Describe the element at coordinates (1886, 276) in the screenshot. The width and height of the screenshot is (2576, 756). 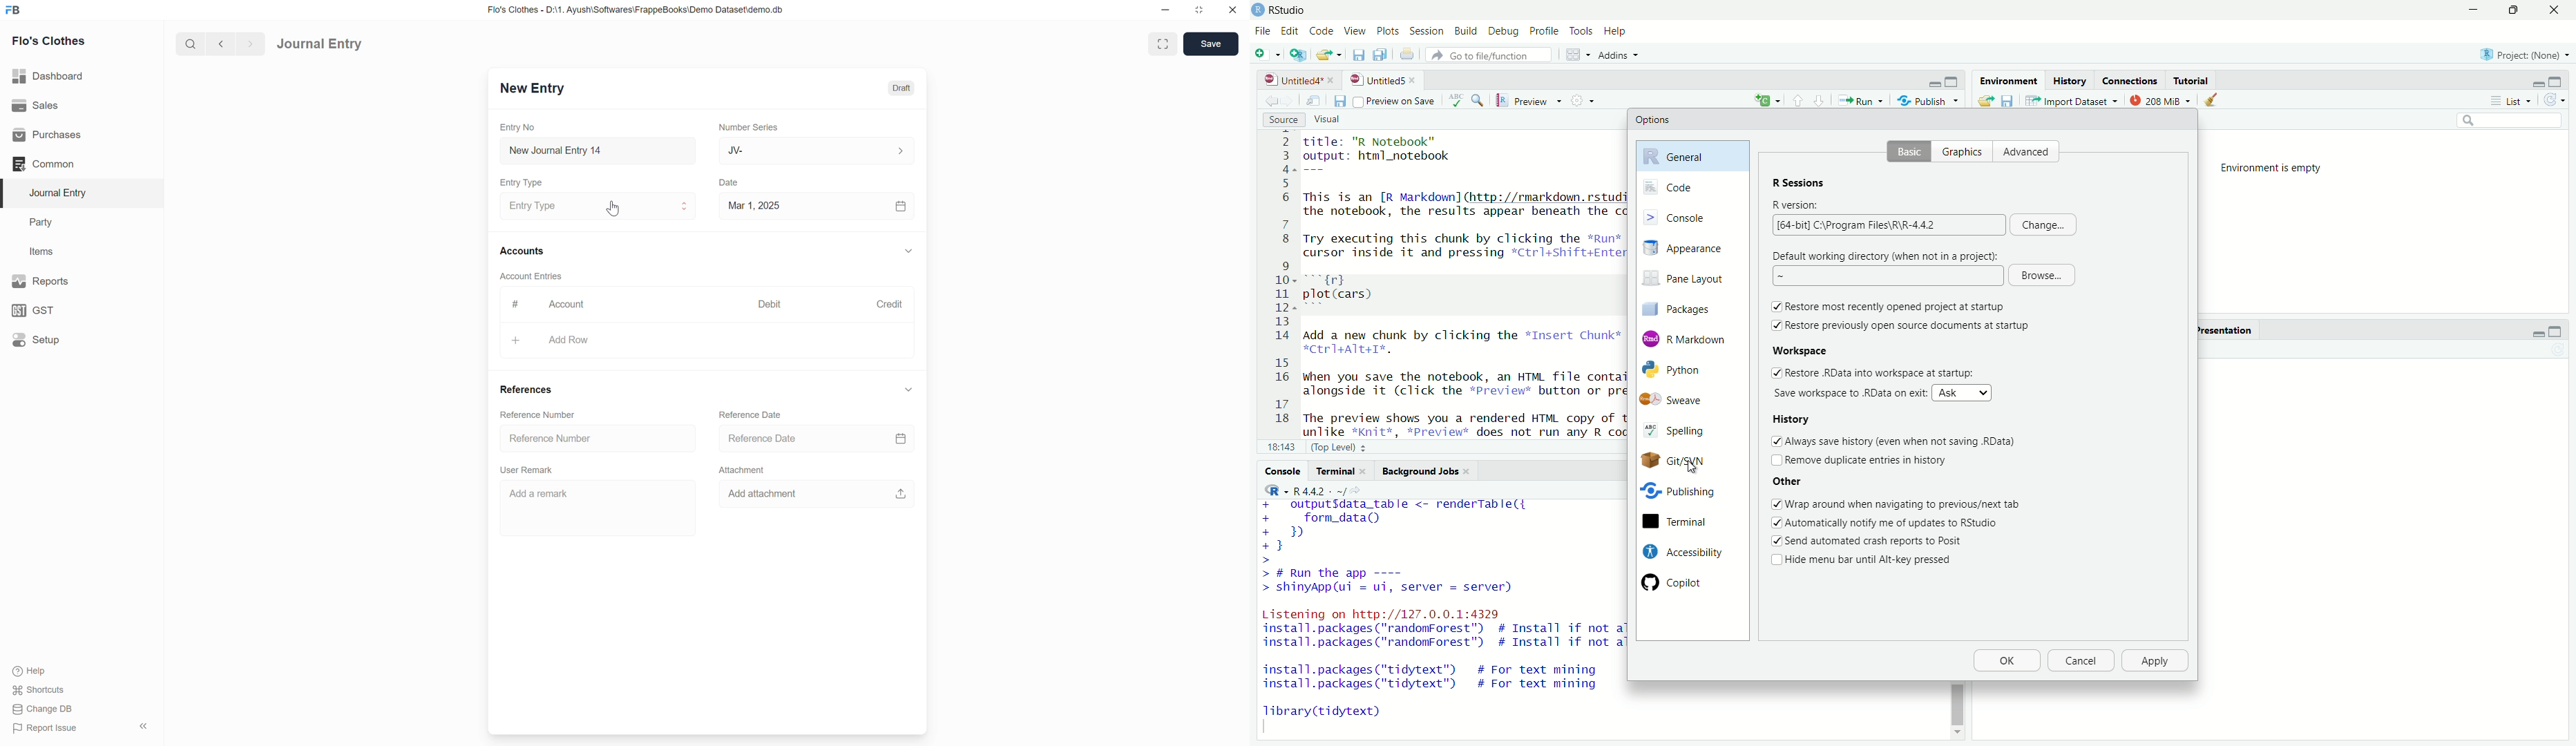
I see `~` at that location.